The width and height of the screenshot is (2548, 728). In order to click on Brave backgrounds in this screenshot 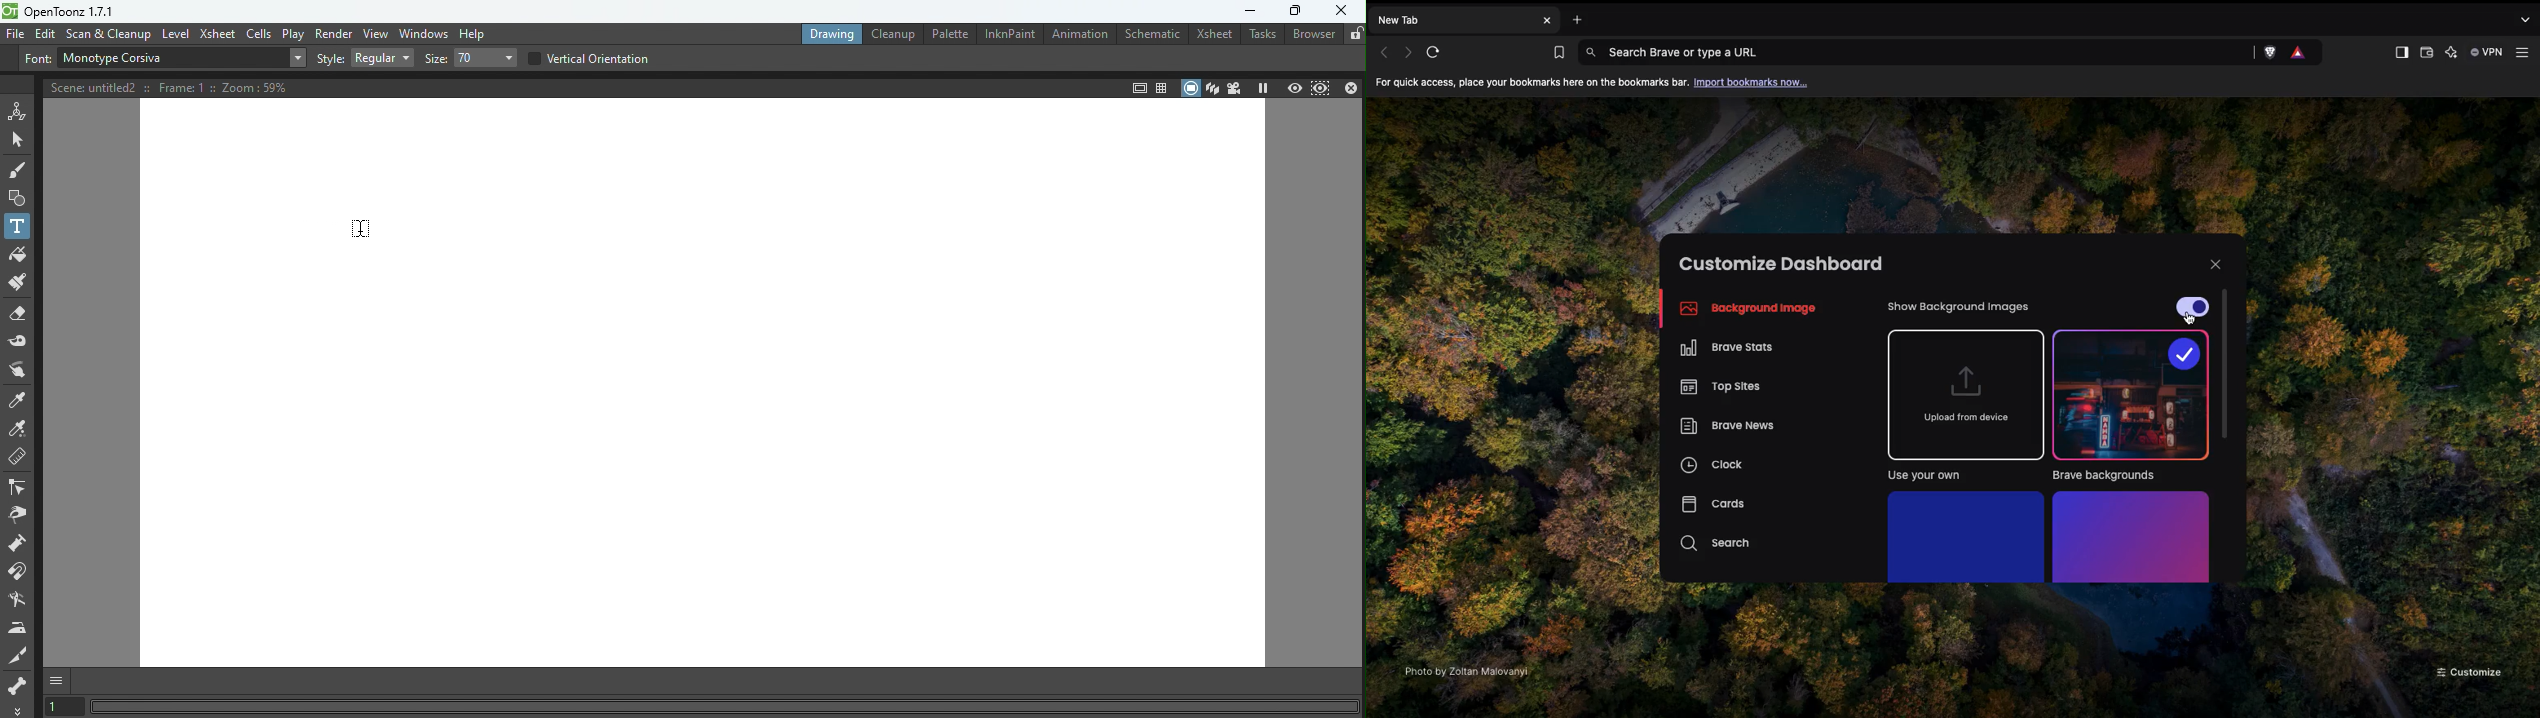, I will do `click(2105, 474)`.